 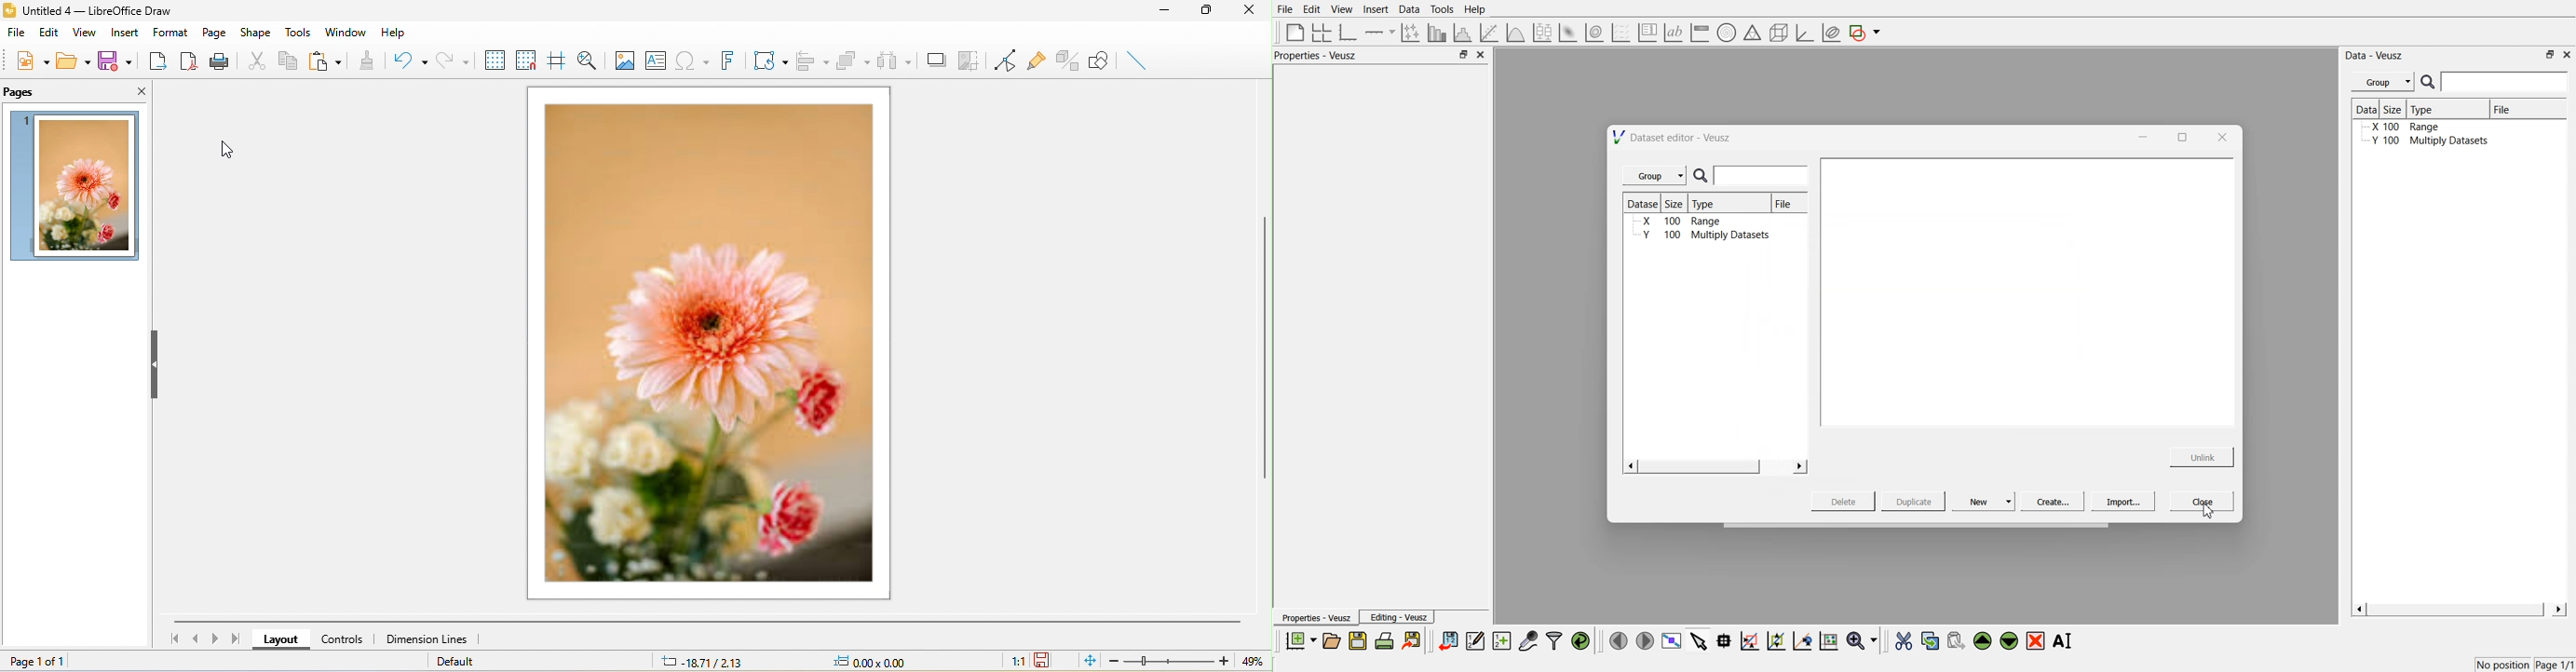 I want to click on Dataset editor - Veusz, so click(x=1674, y=137).